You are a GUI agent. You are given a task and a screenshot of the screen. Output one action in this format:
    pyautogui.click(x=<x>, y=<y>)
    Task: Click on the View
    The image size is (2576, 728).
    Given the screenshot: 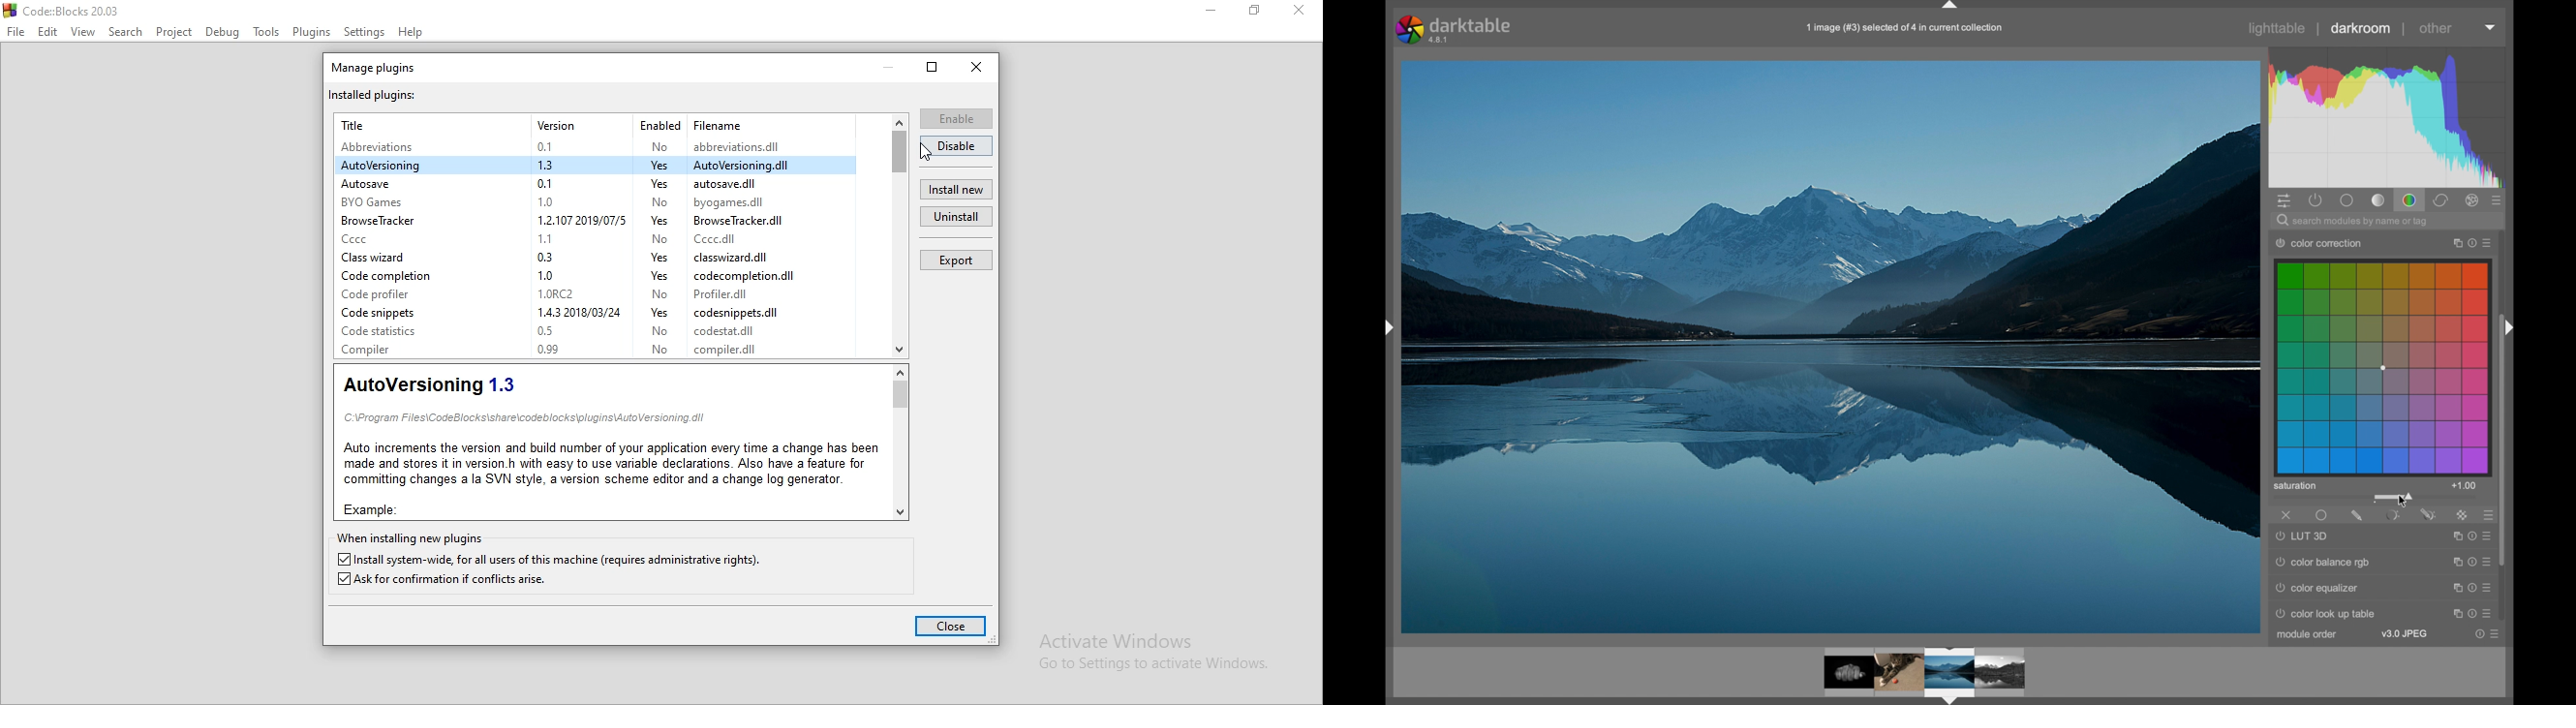 What is the action you would take?
    pyautogui.click(x=82, y=32)
    